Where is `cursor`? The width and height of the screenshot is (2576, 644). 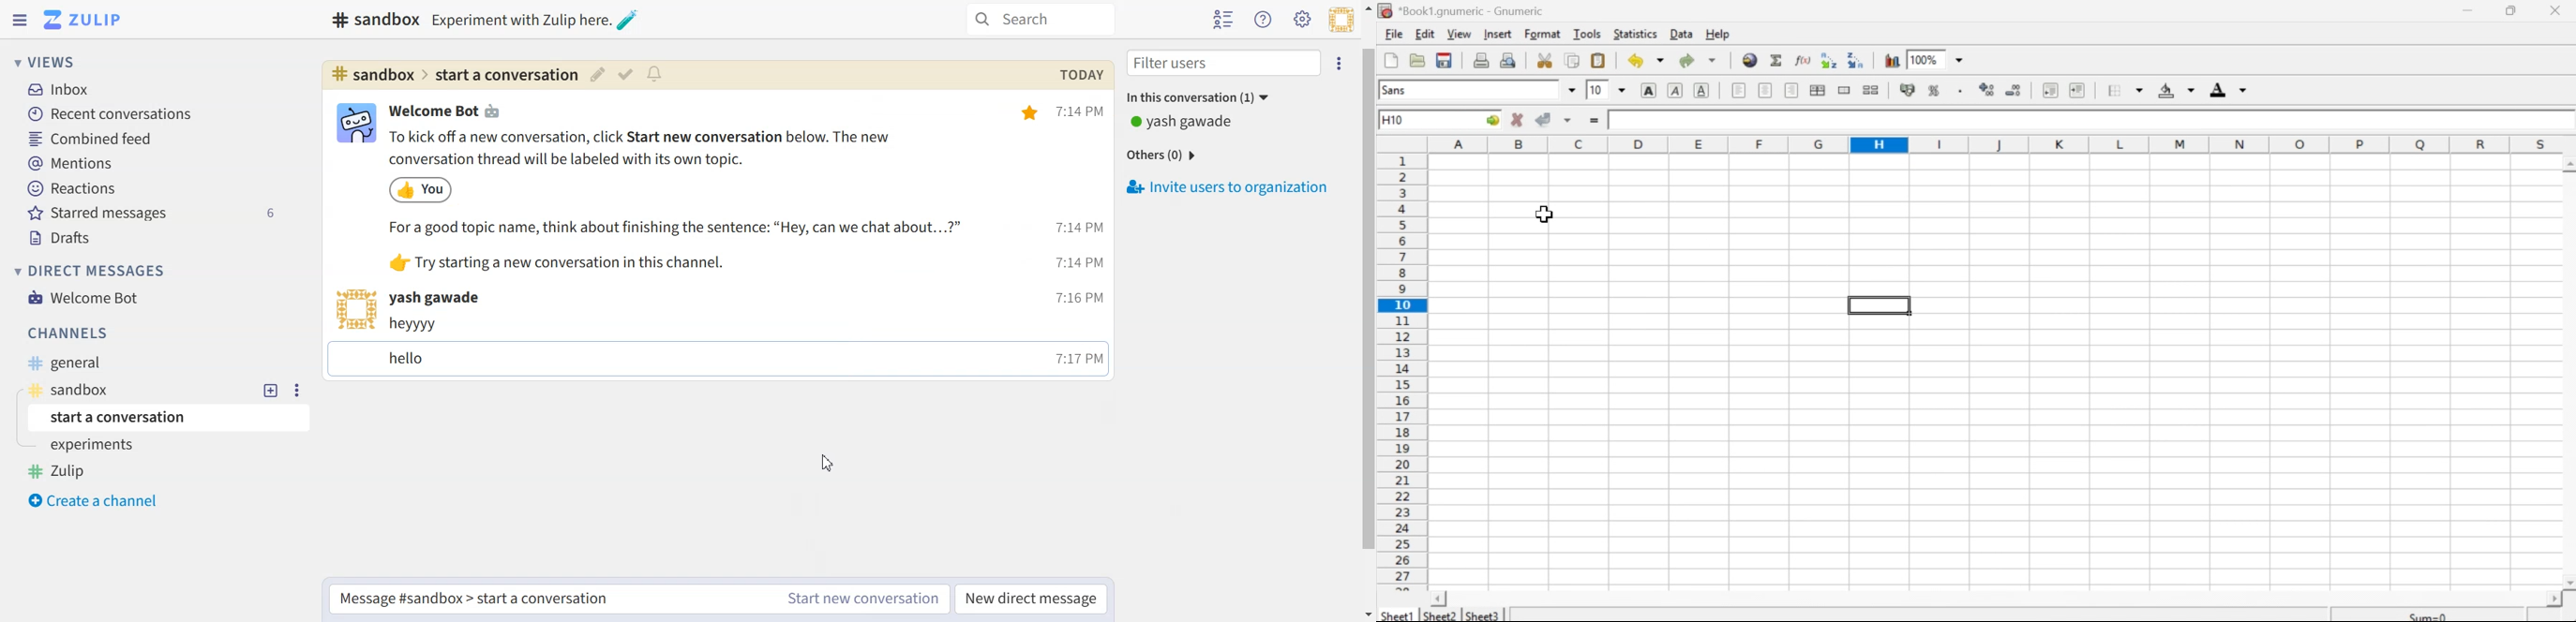 cursor is located at coordinates (1544, 215).